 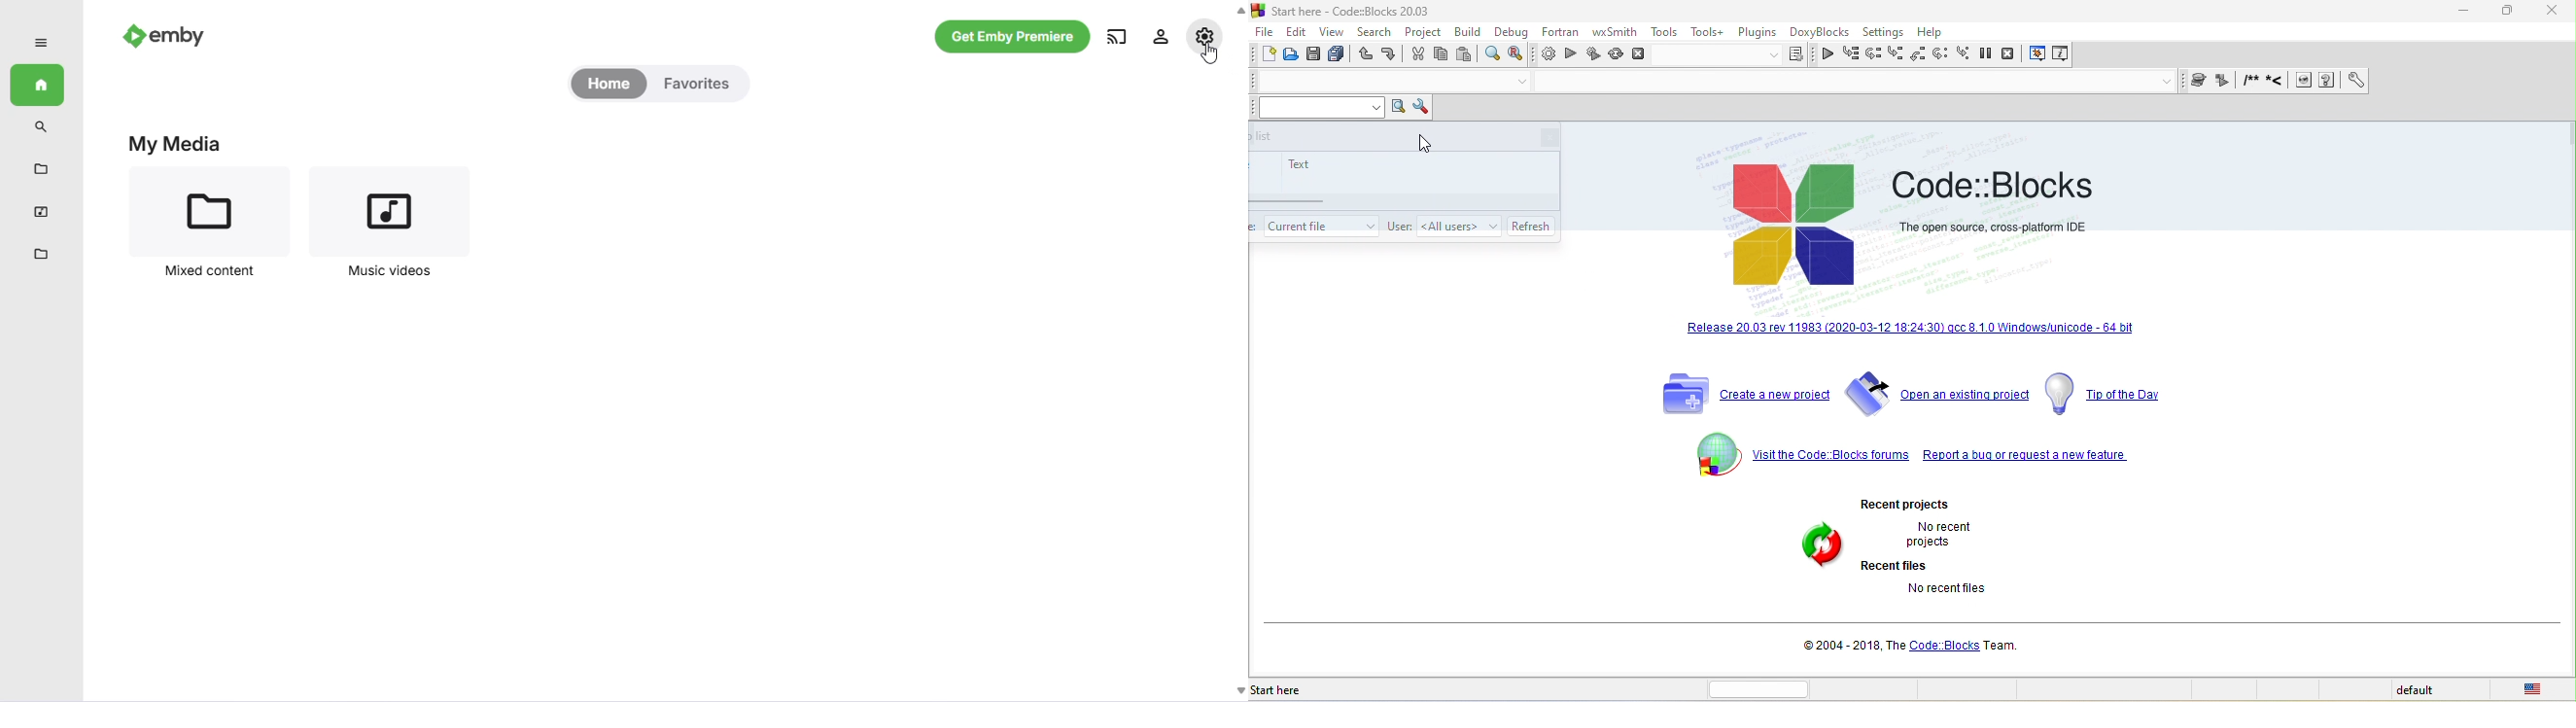 I want to click on open preference, so click(x=2351, y=81).